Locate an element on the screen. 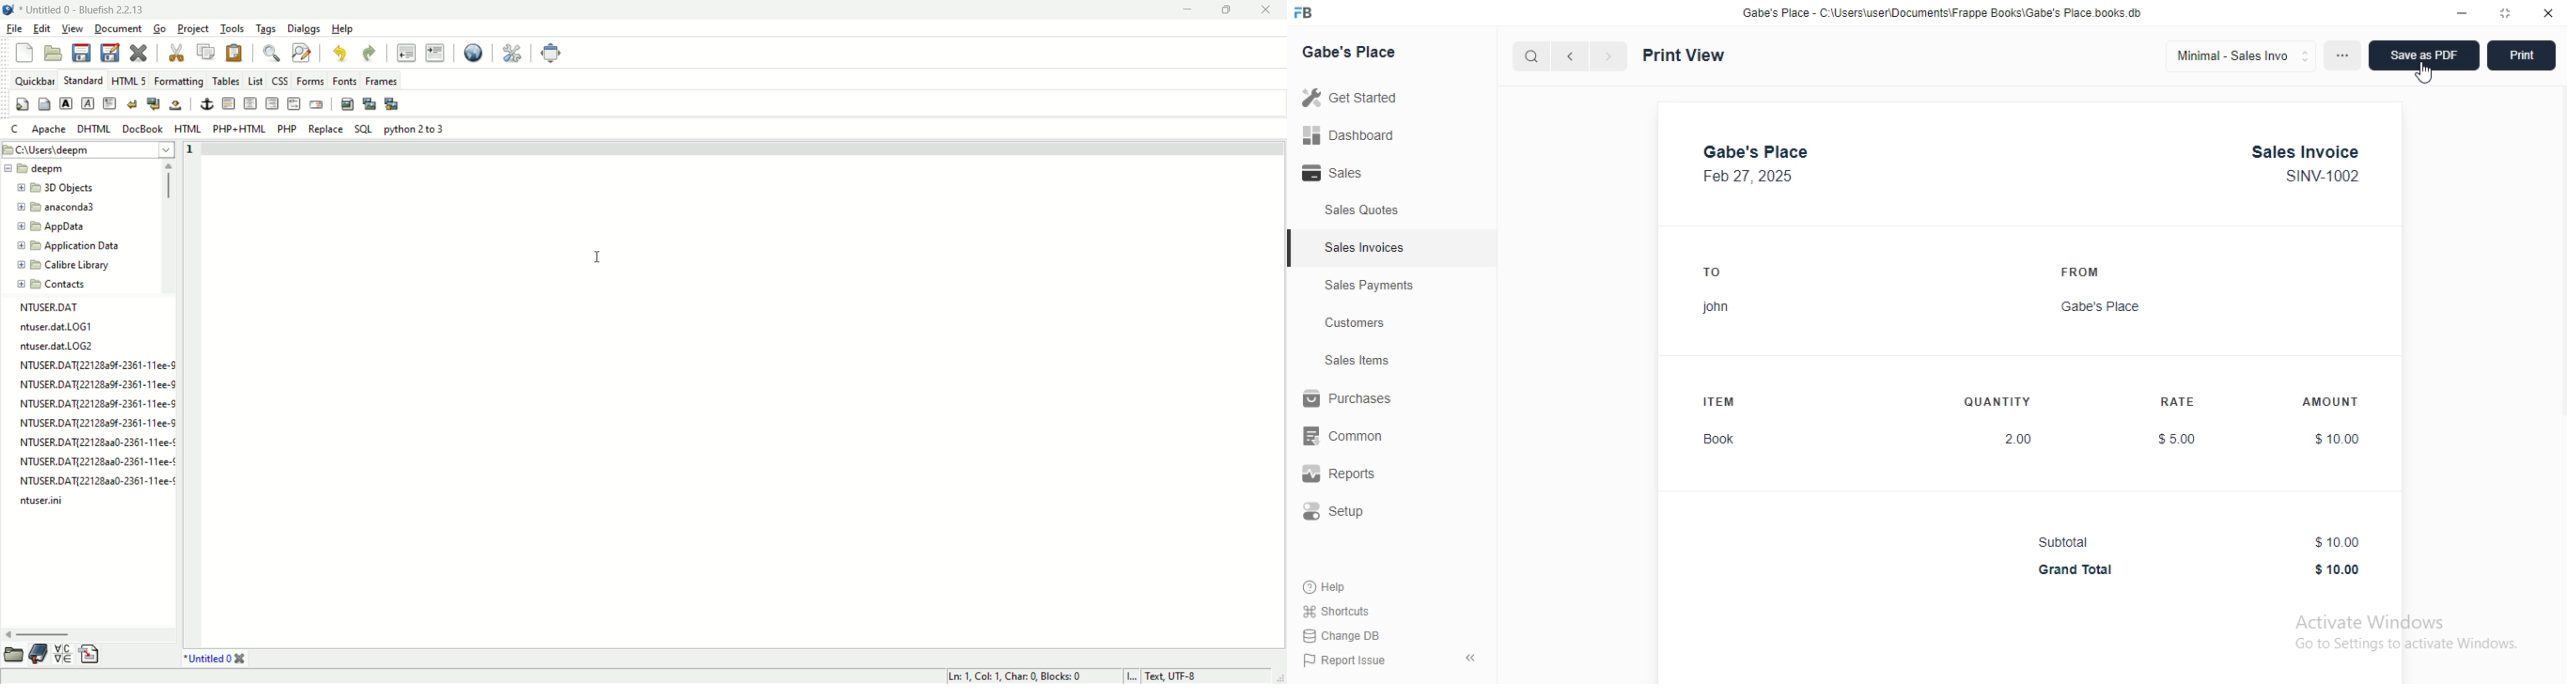  paragraph is located at coordinates (109, 103).